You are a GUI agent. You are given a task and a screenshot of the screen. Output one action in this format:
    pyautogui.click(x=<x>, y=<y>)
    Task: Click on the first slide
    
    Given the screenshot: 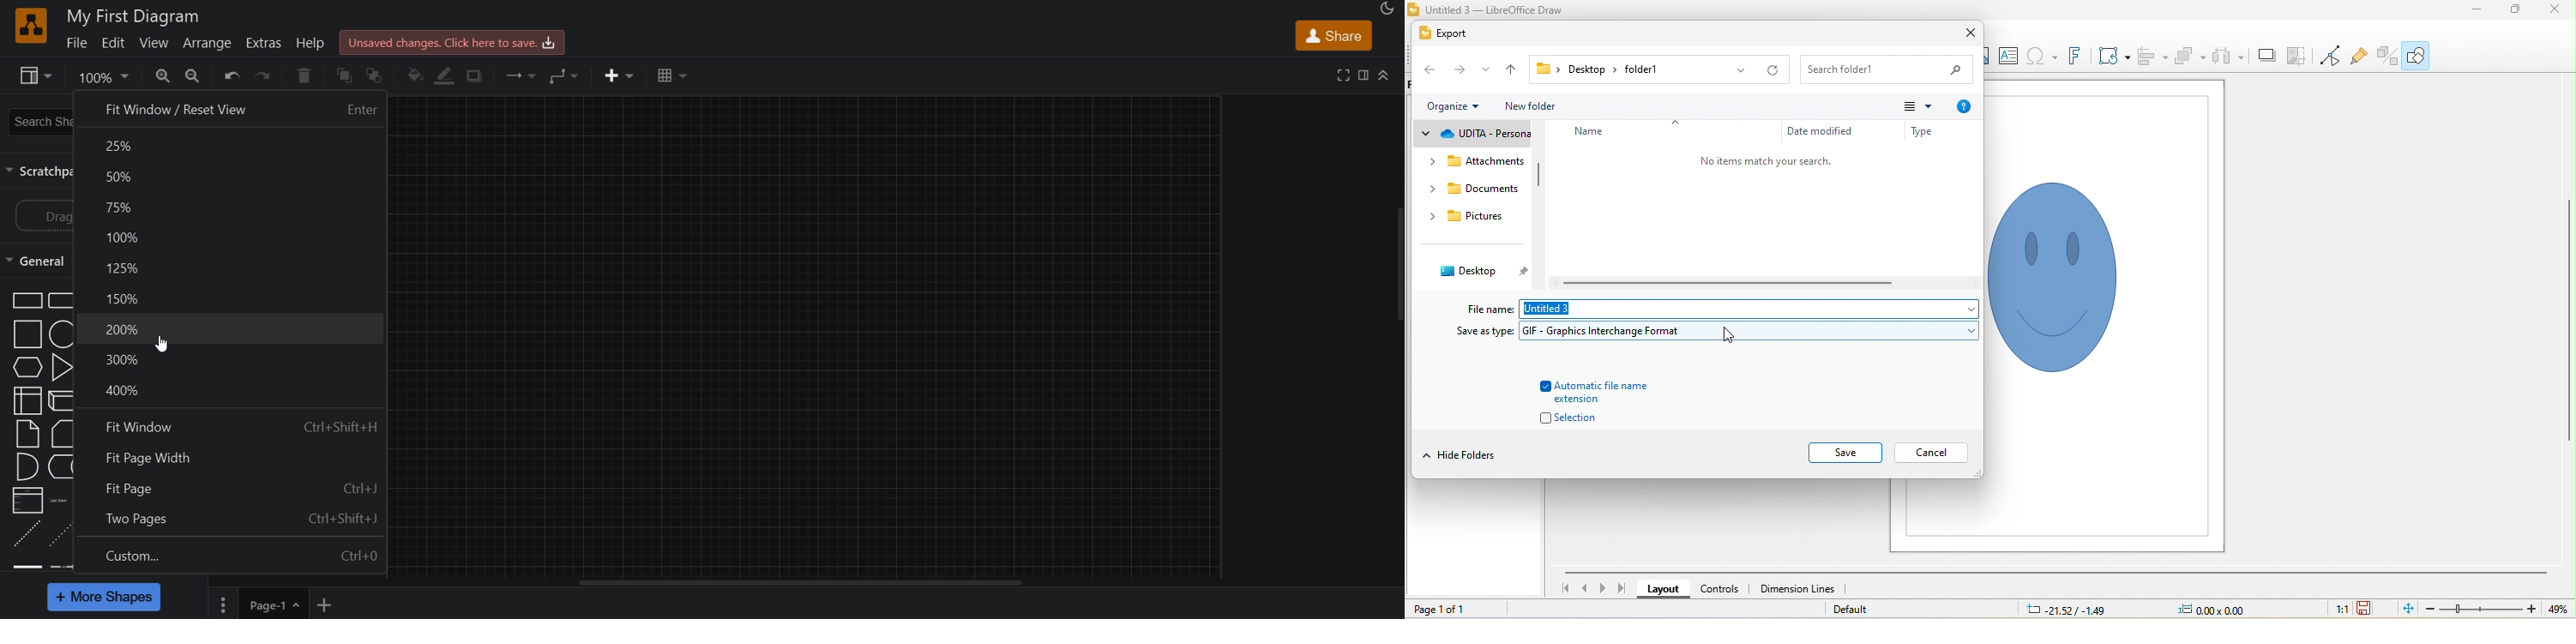 What is the action you would take?
    pyautogui.click(x=1568, y=588)
    